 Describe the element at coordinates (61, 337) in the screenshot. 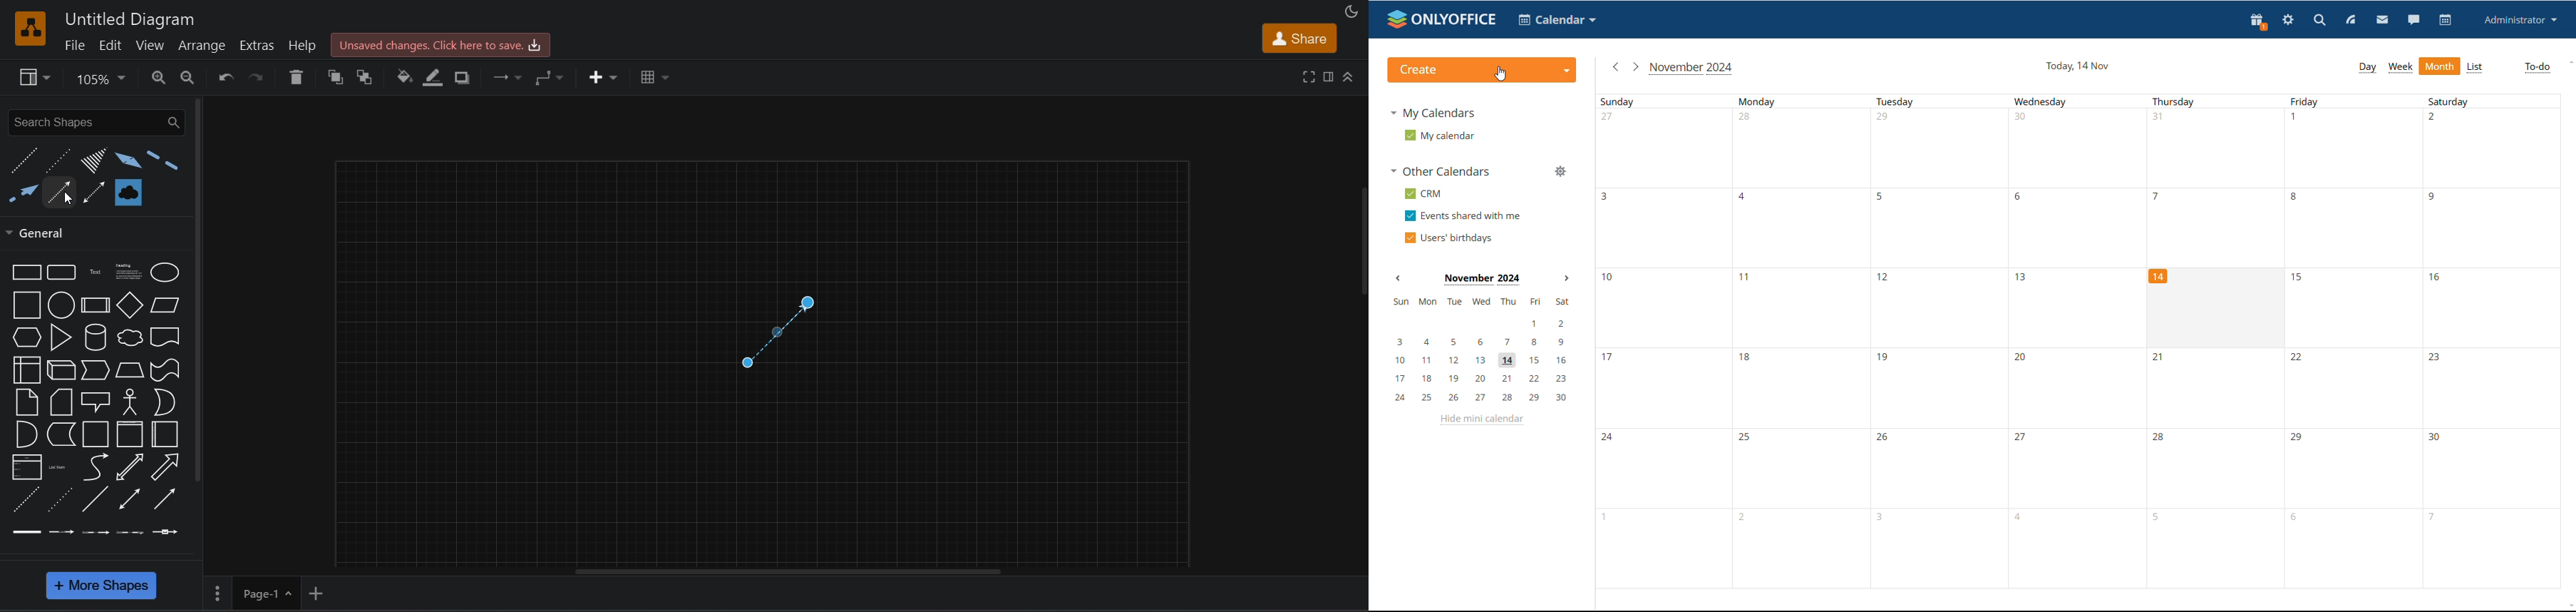

I see `triangle` at that location.